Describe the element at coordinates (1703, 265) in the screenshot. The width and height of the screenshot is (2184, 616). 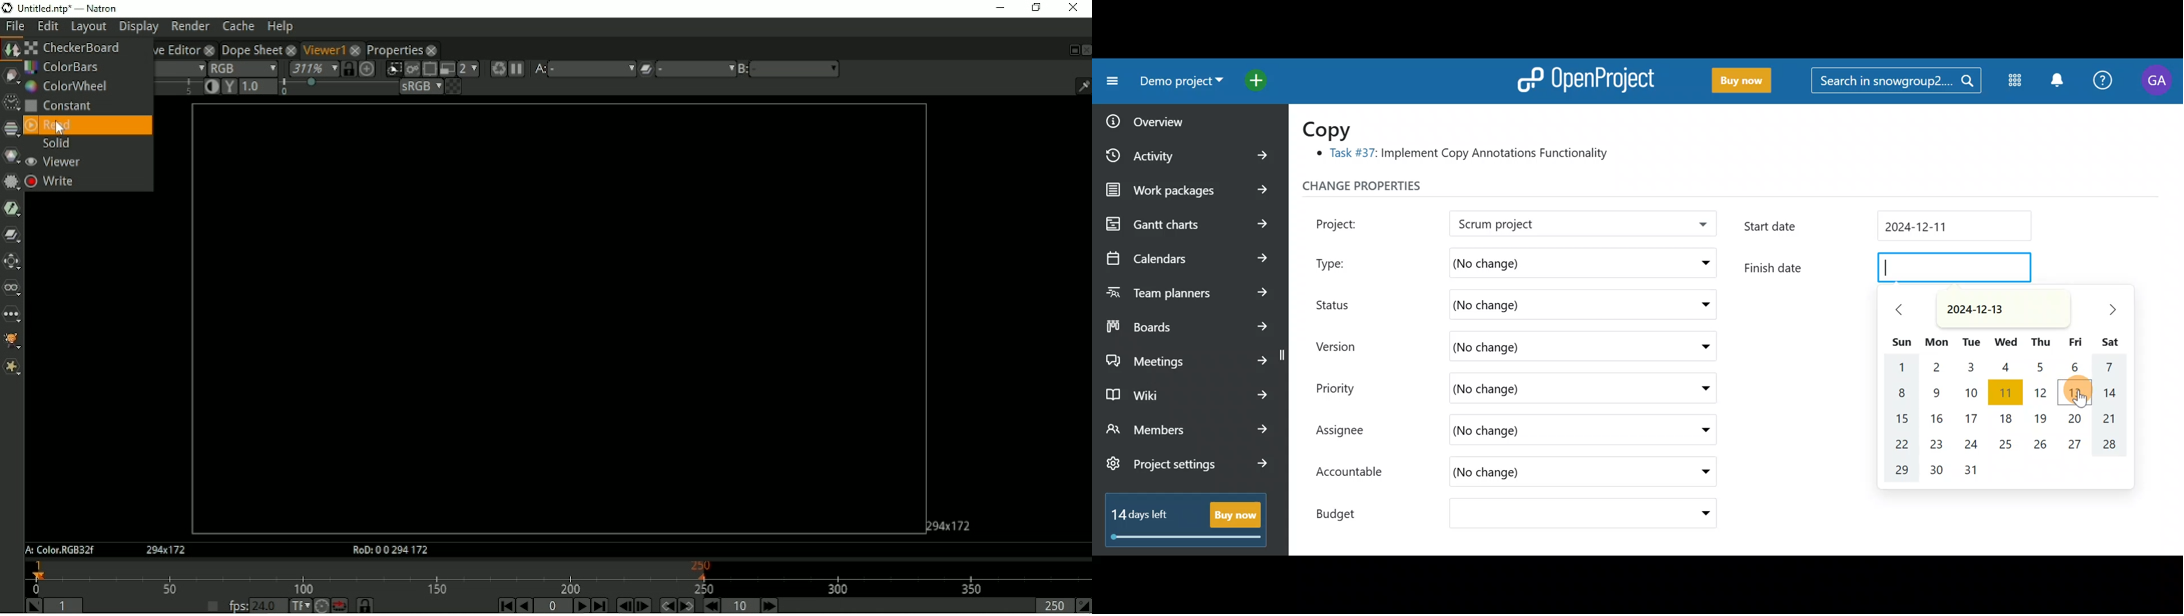
I see `Type drop down` at that location.